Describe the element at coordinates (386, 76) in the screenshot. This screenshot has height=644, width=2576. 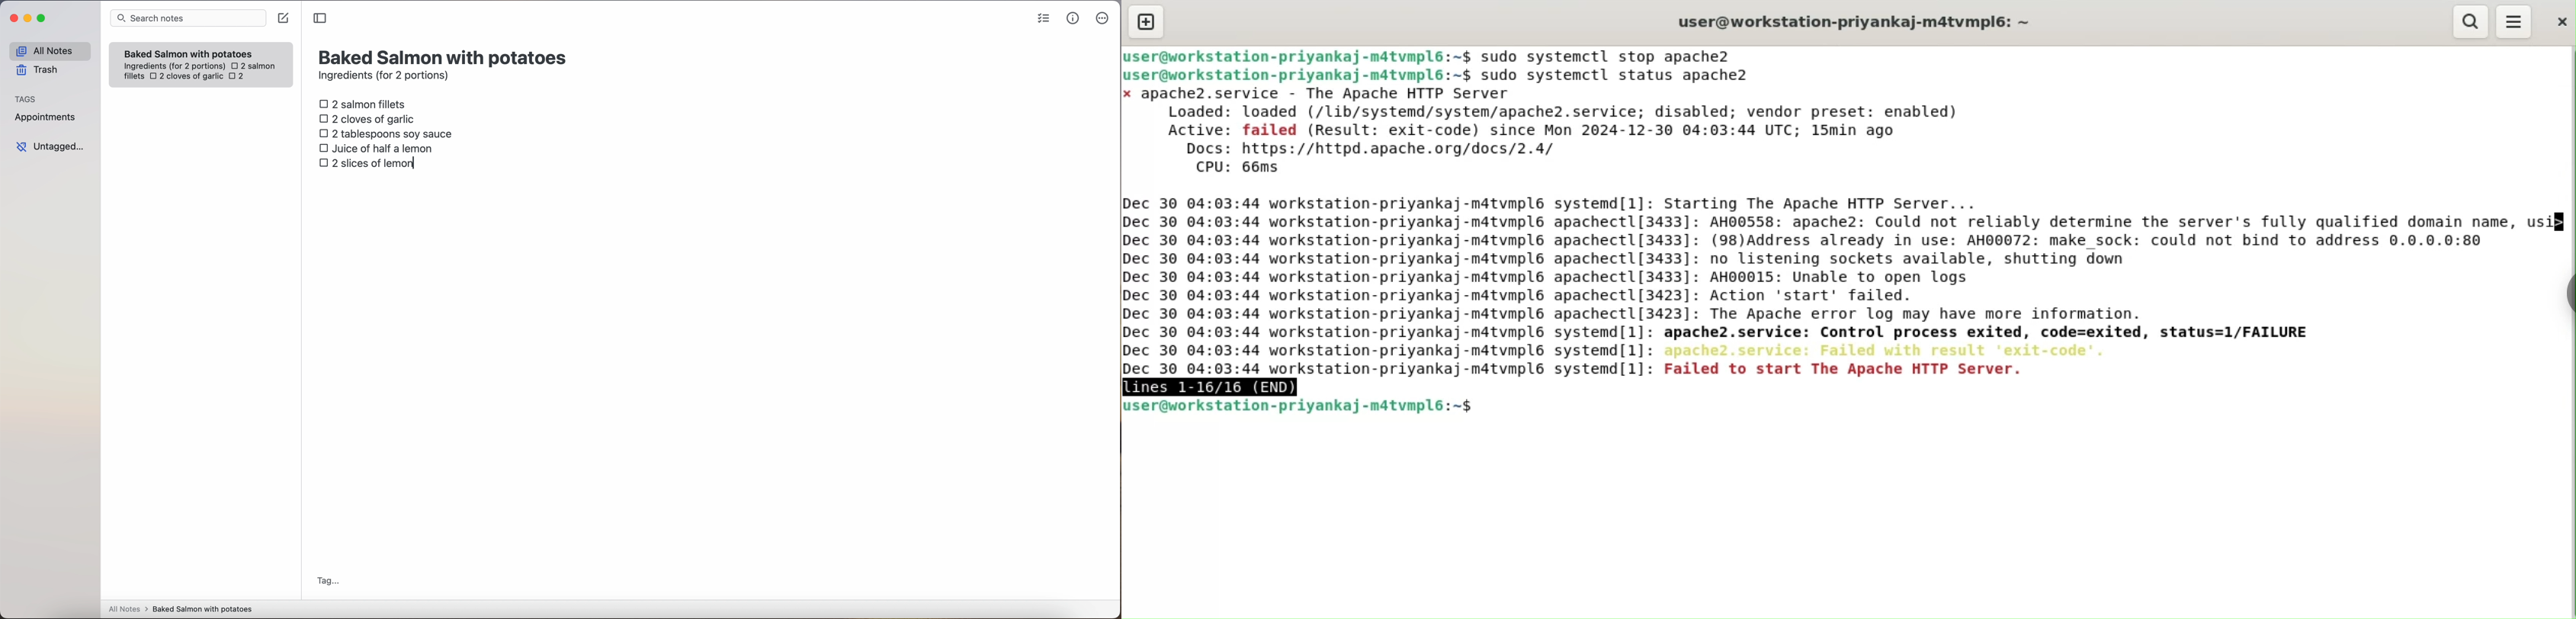
I see `ingredients (for 2 portions)` at that location.